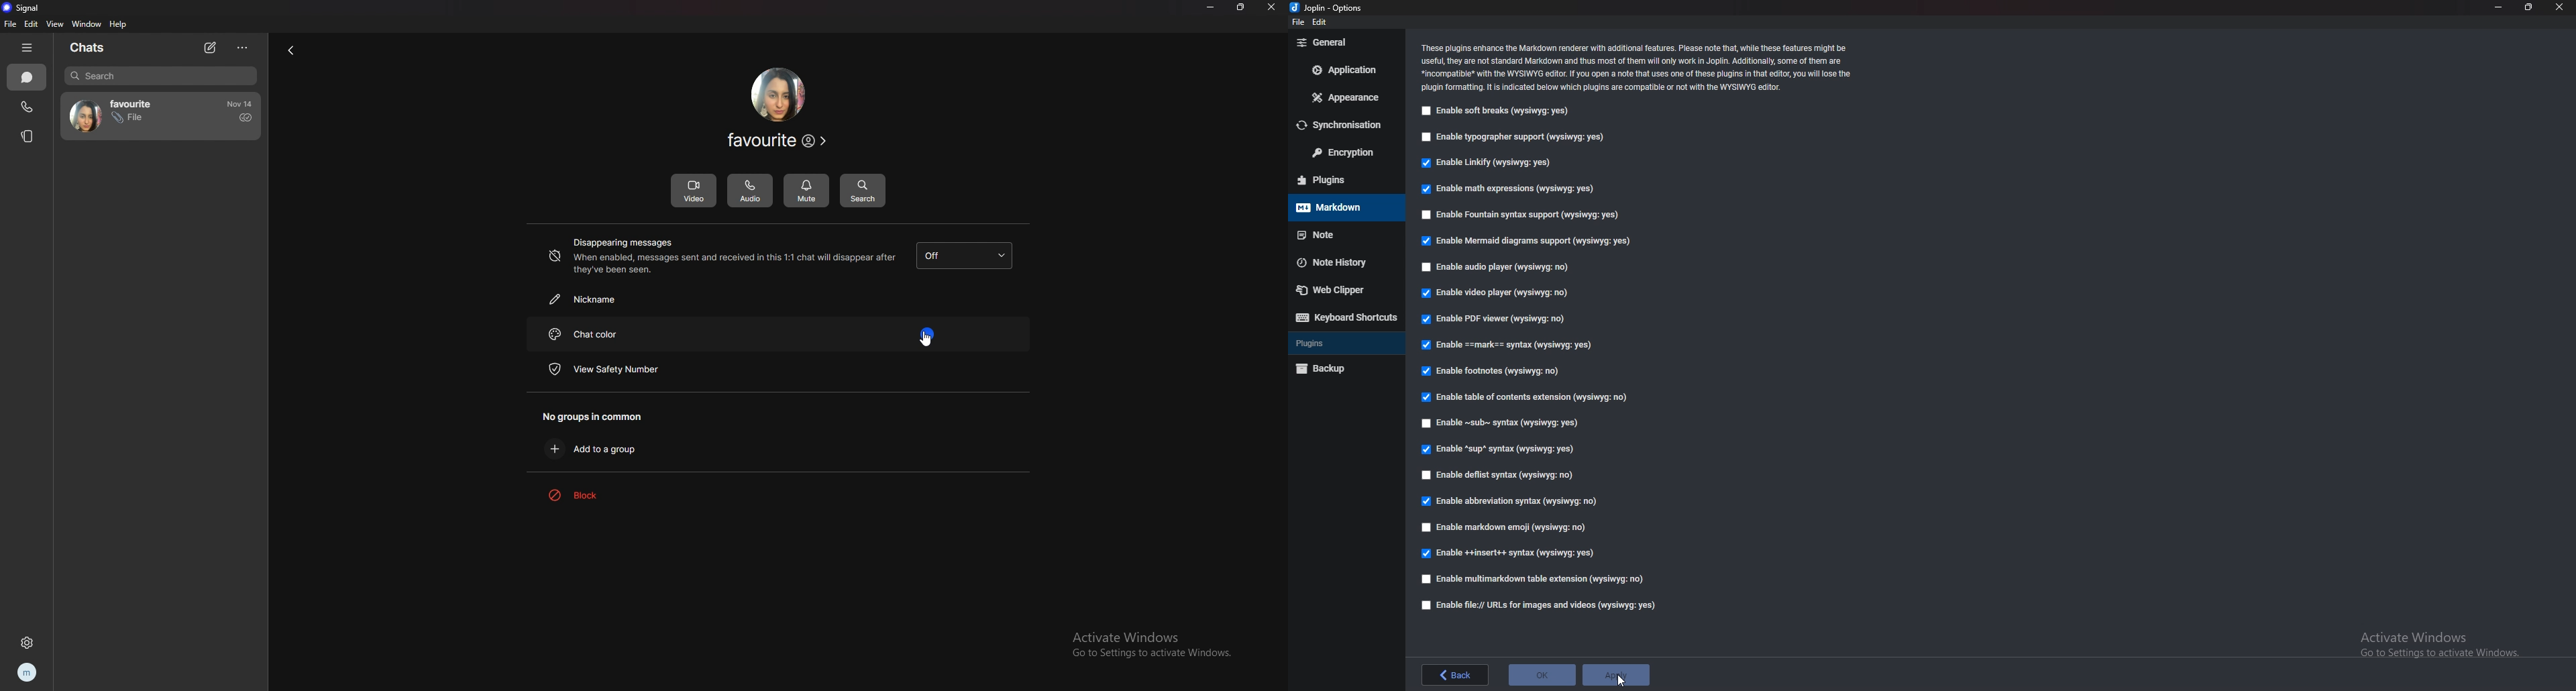  I want to click on Plugins, so click(1344, 341).